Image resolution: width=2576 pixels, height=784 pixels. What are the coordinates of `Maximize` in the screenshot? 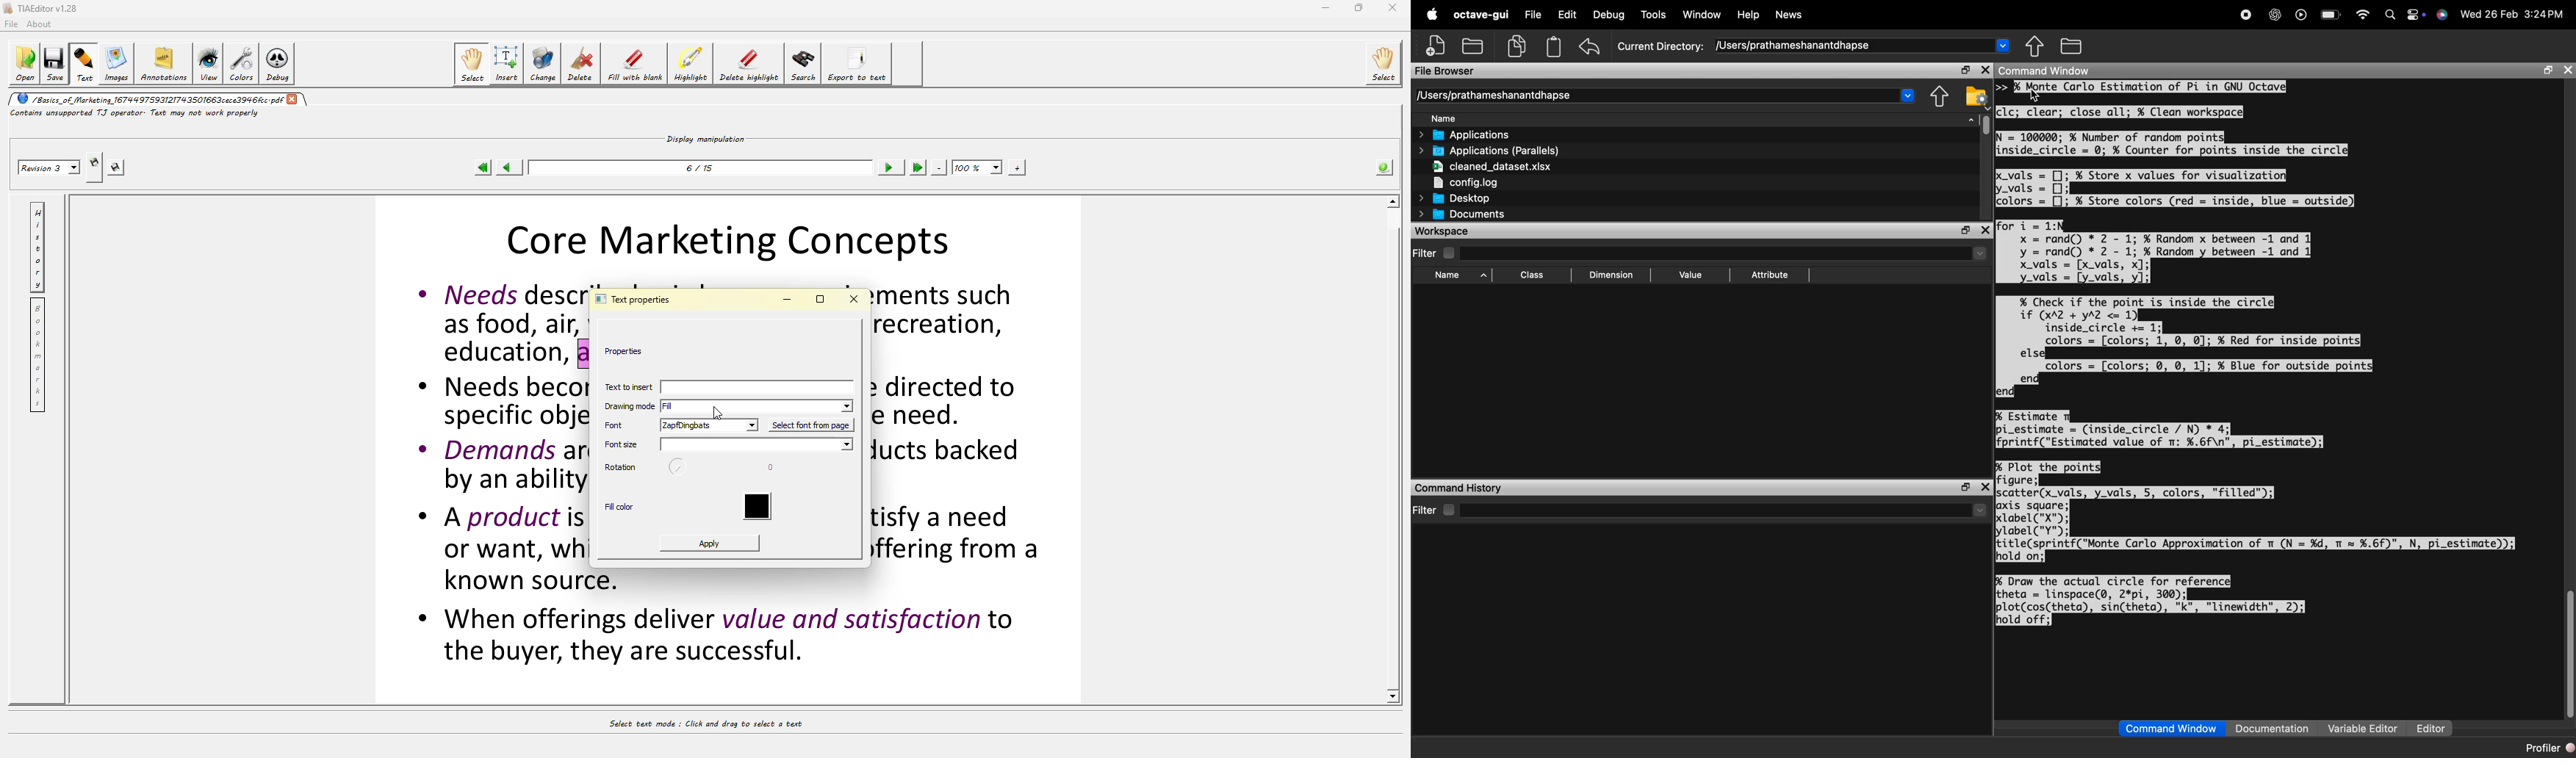 It's located at (1963, 487).